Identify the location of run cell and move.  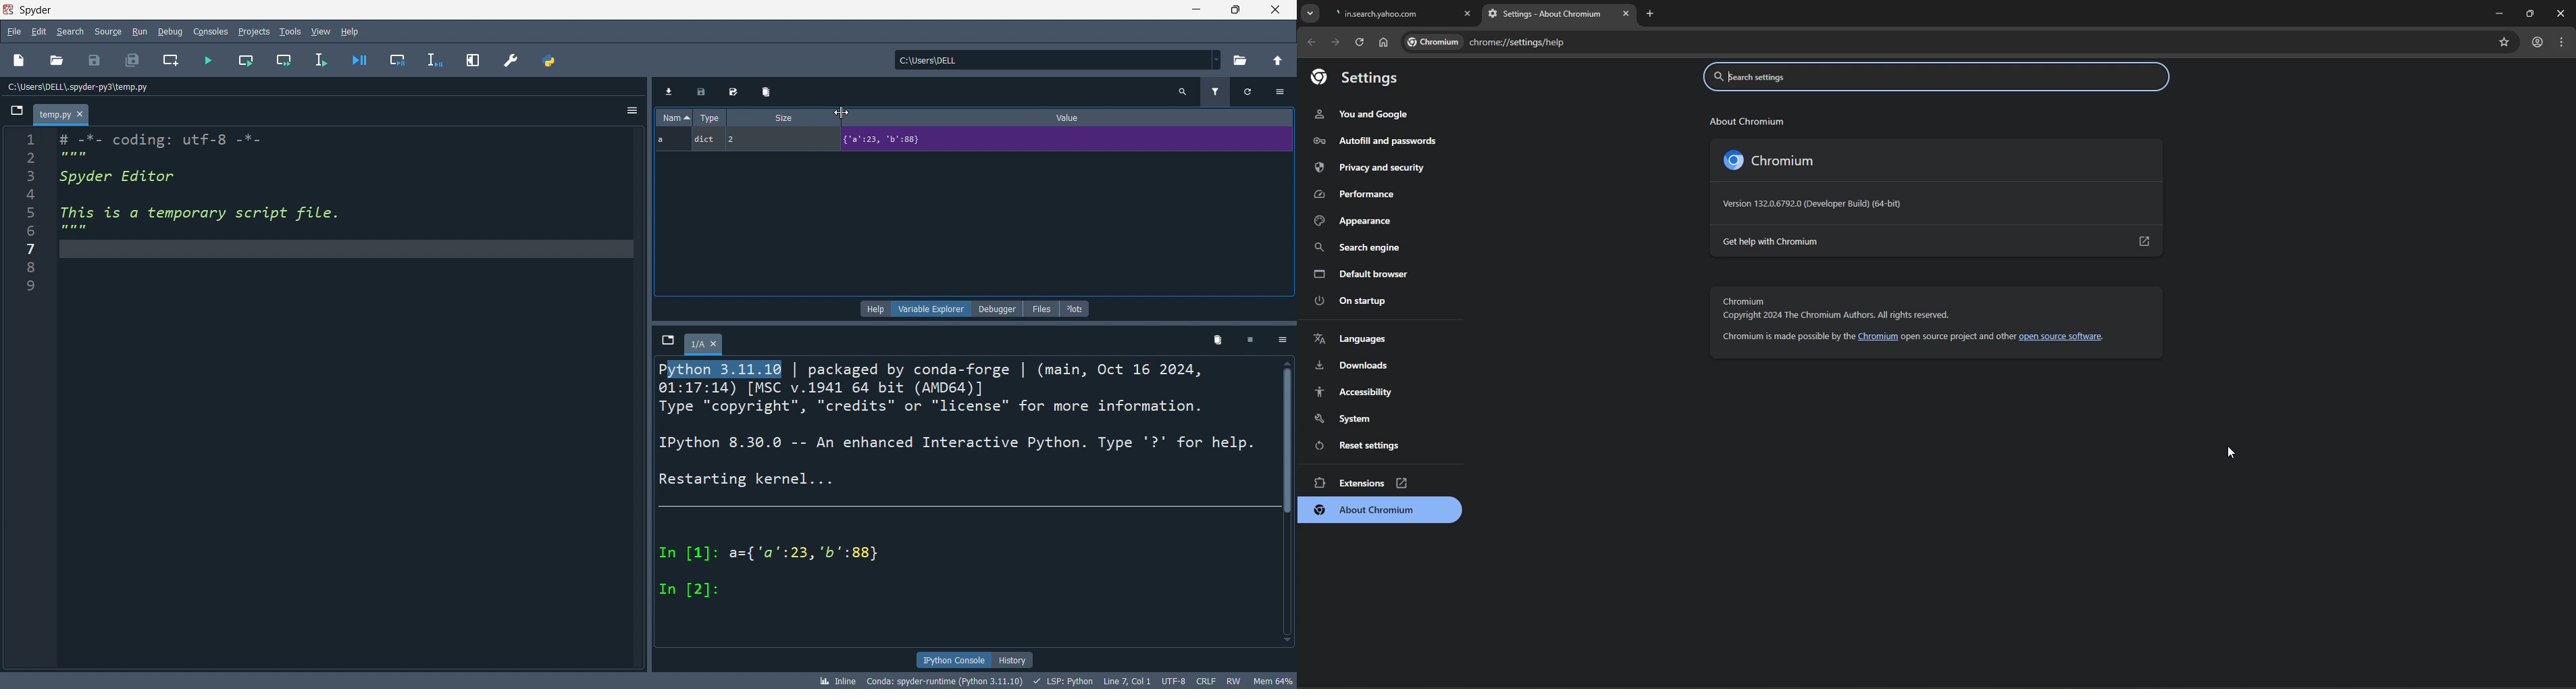
(285, 60).